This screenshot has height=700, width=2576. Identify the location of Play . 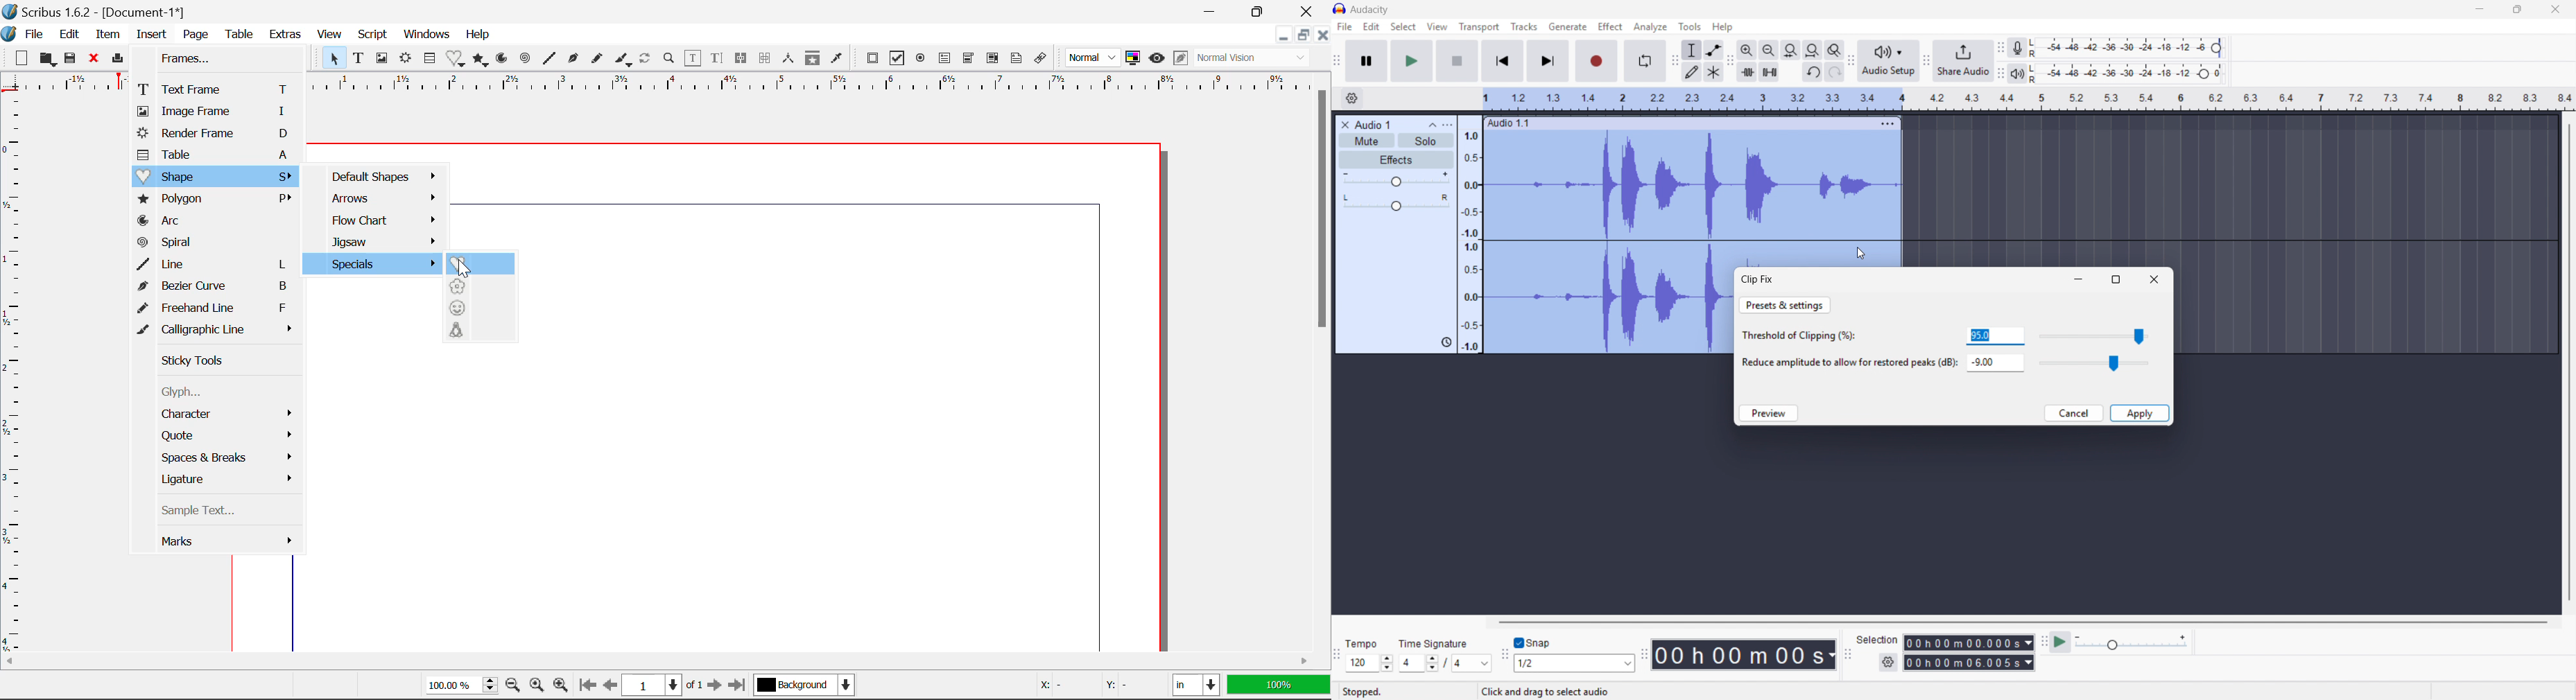
(1411, 61).